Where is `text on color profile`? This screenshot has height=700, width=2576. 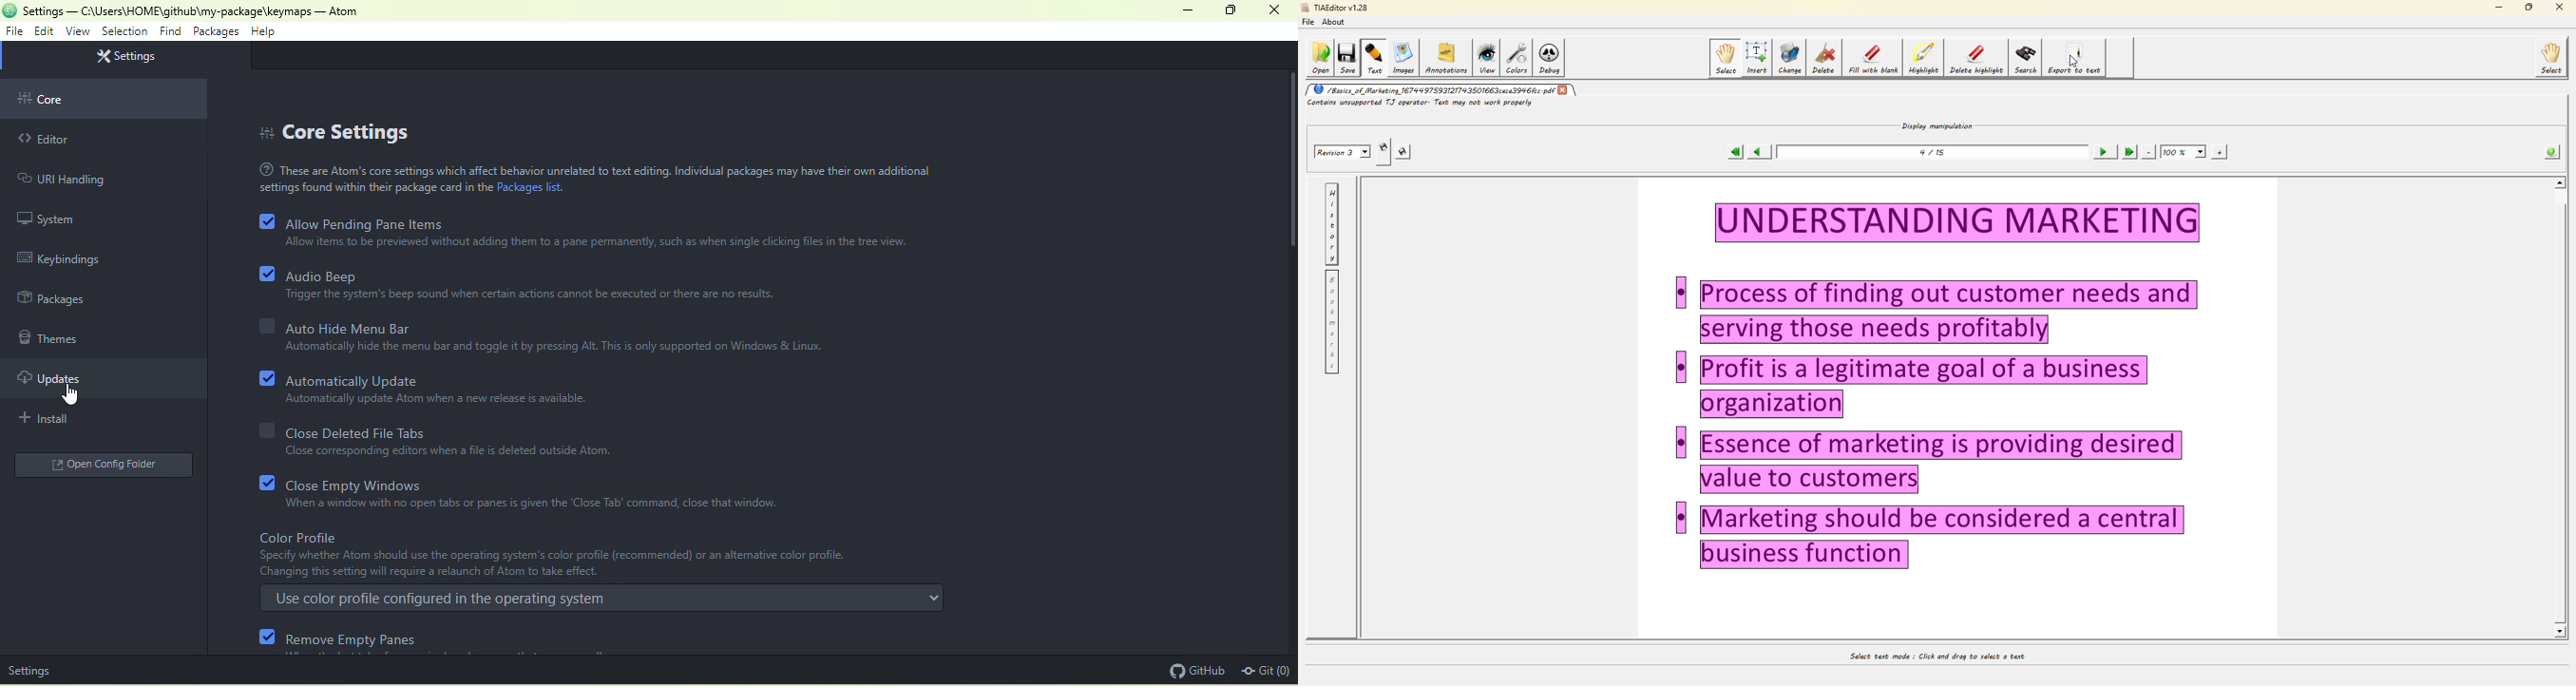
text on color profile is located at coordinates (557, 564).